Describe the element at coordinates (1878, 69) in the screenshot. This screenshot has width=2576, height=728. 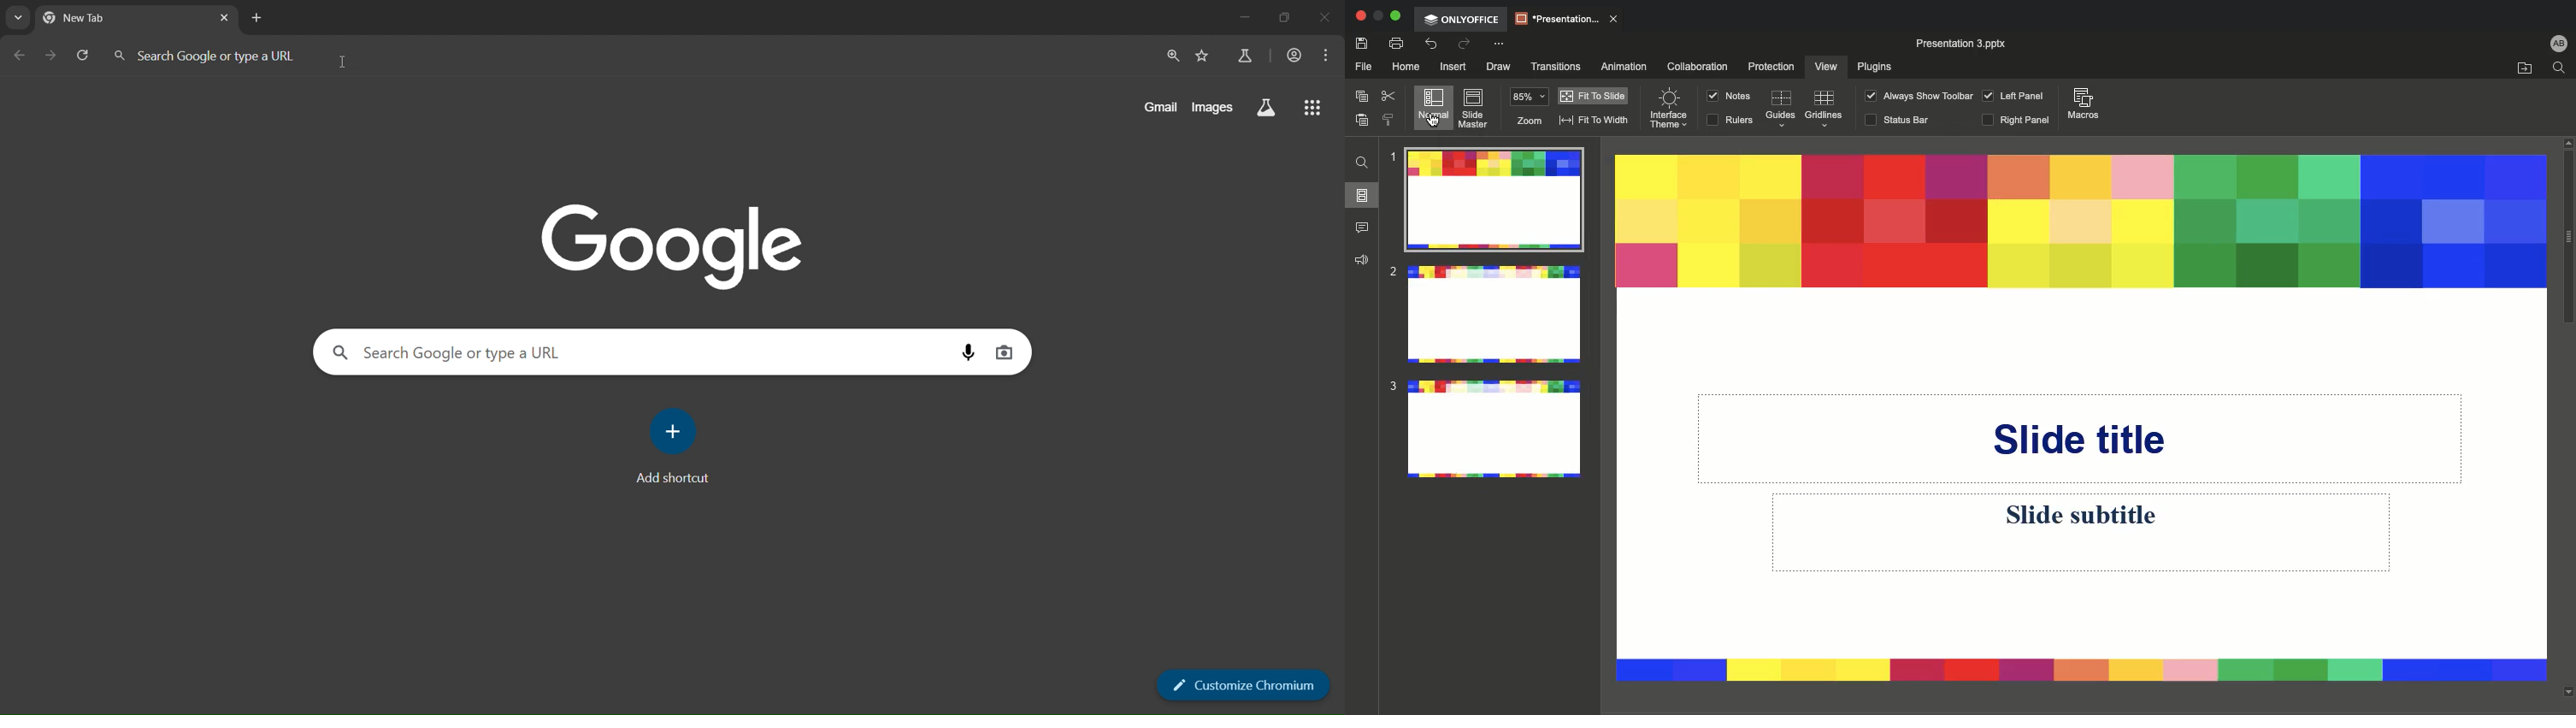
I see `Plugins` at that location.